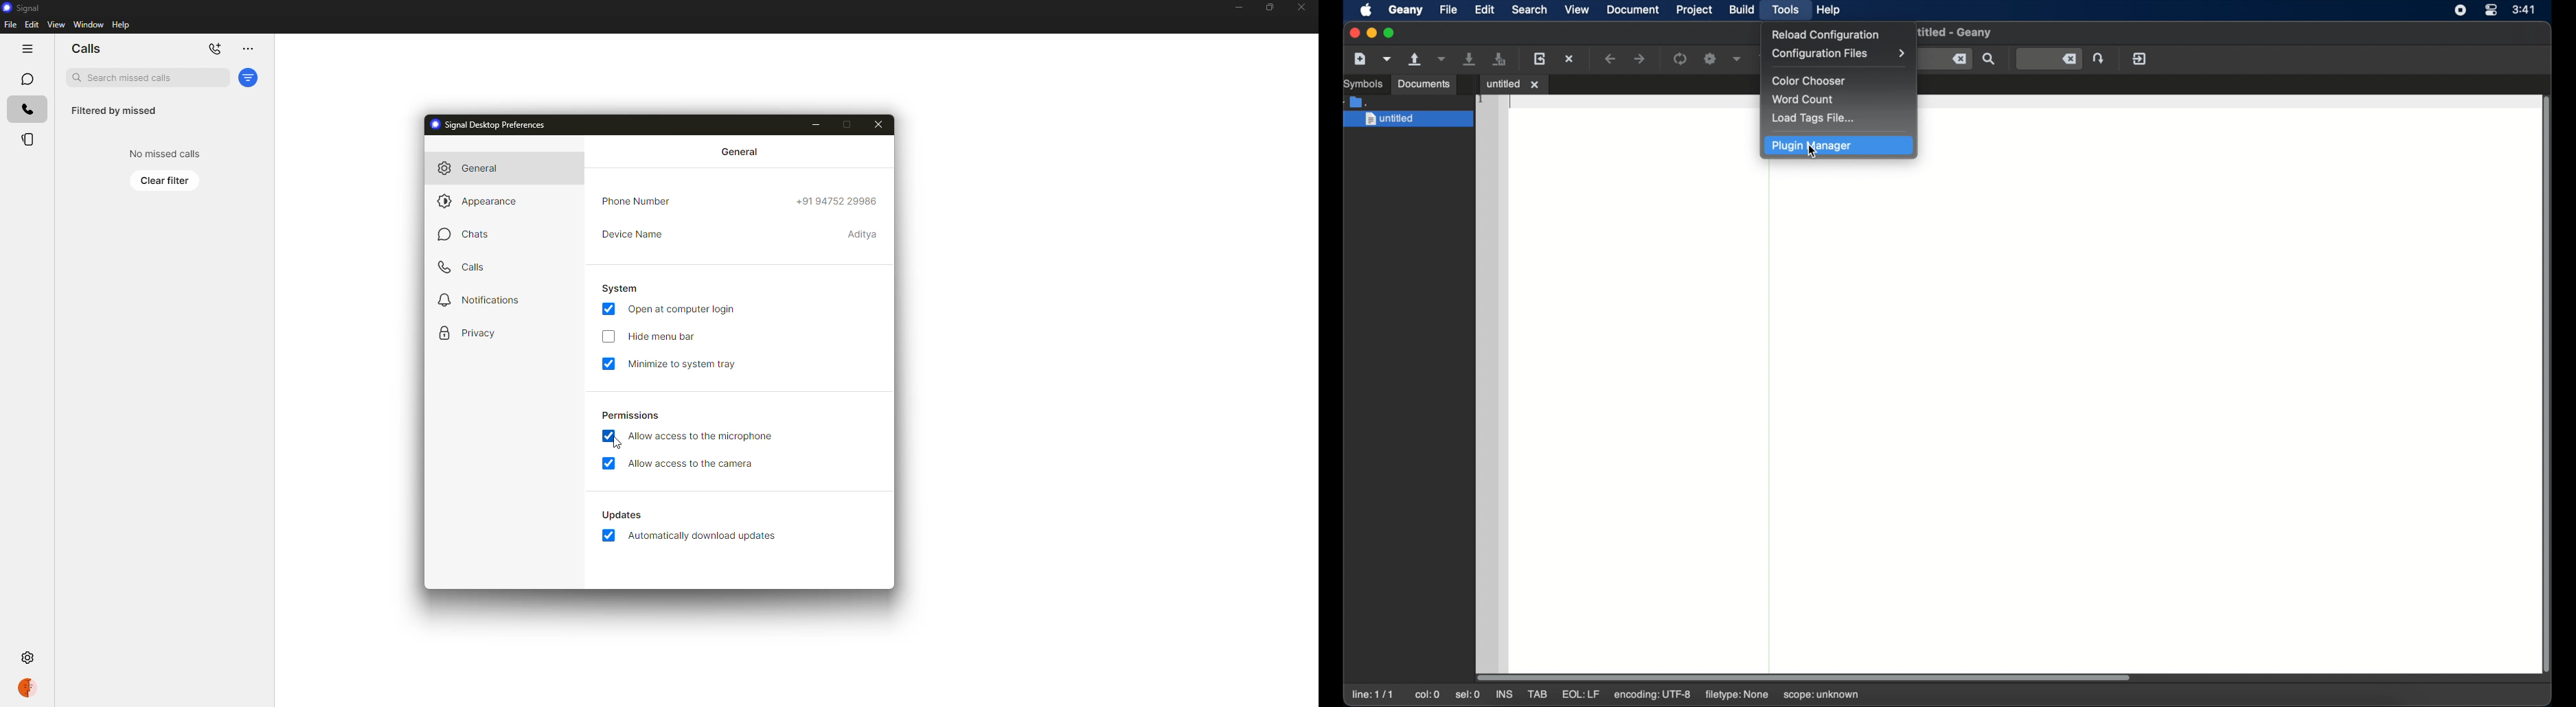  I want to click on more, so click(247, 49).